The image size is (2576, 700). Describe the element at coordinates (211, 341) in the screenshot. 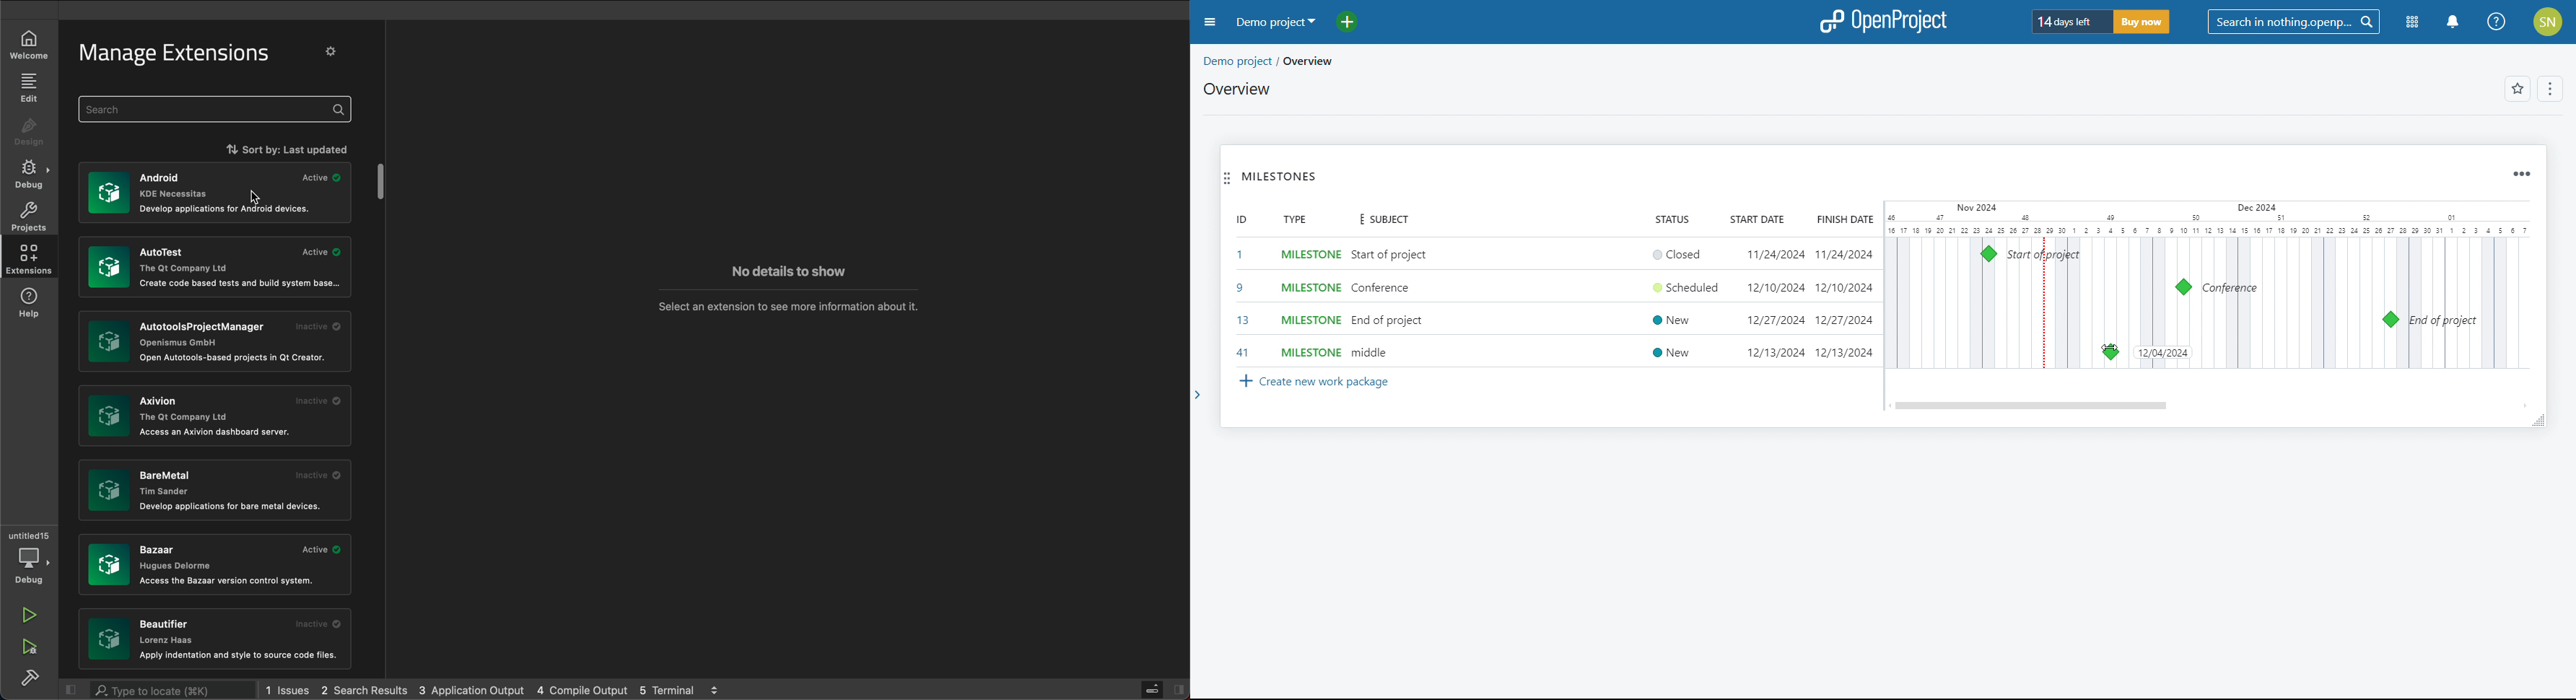

I see `` at that location.